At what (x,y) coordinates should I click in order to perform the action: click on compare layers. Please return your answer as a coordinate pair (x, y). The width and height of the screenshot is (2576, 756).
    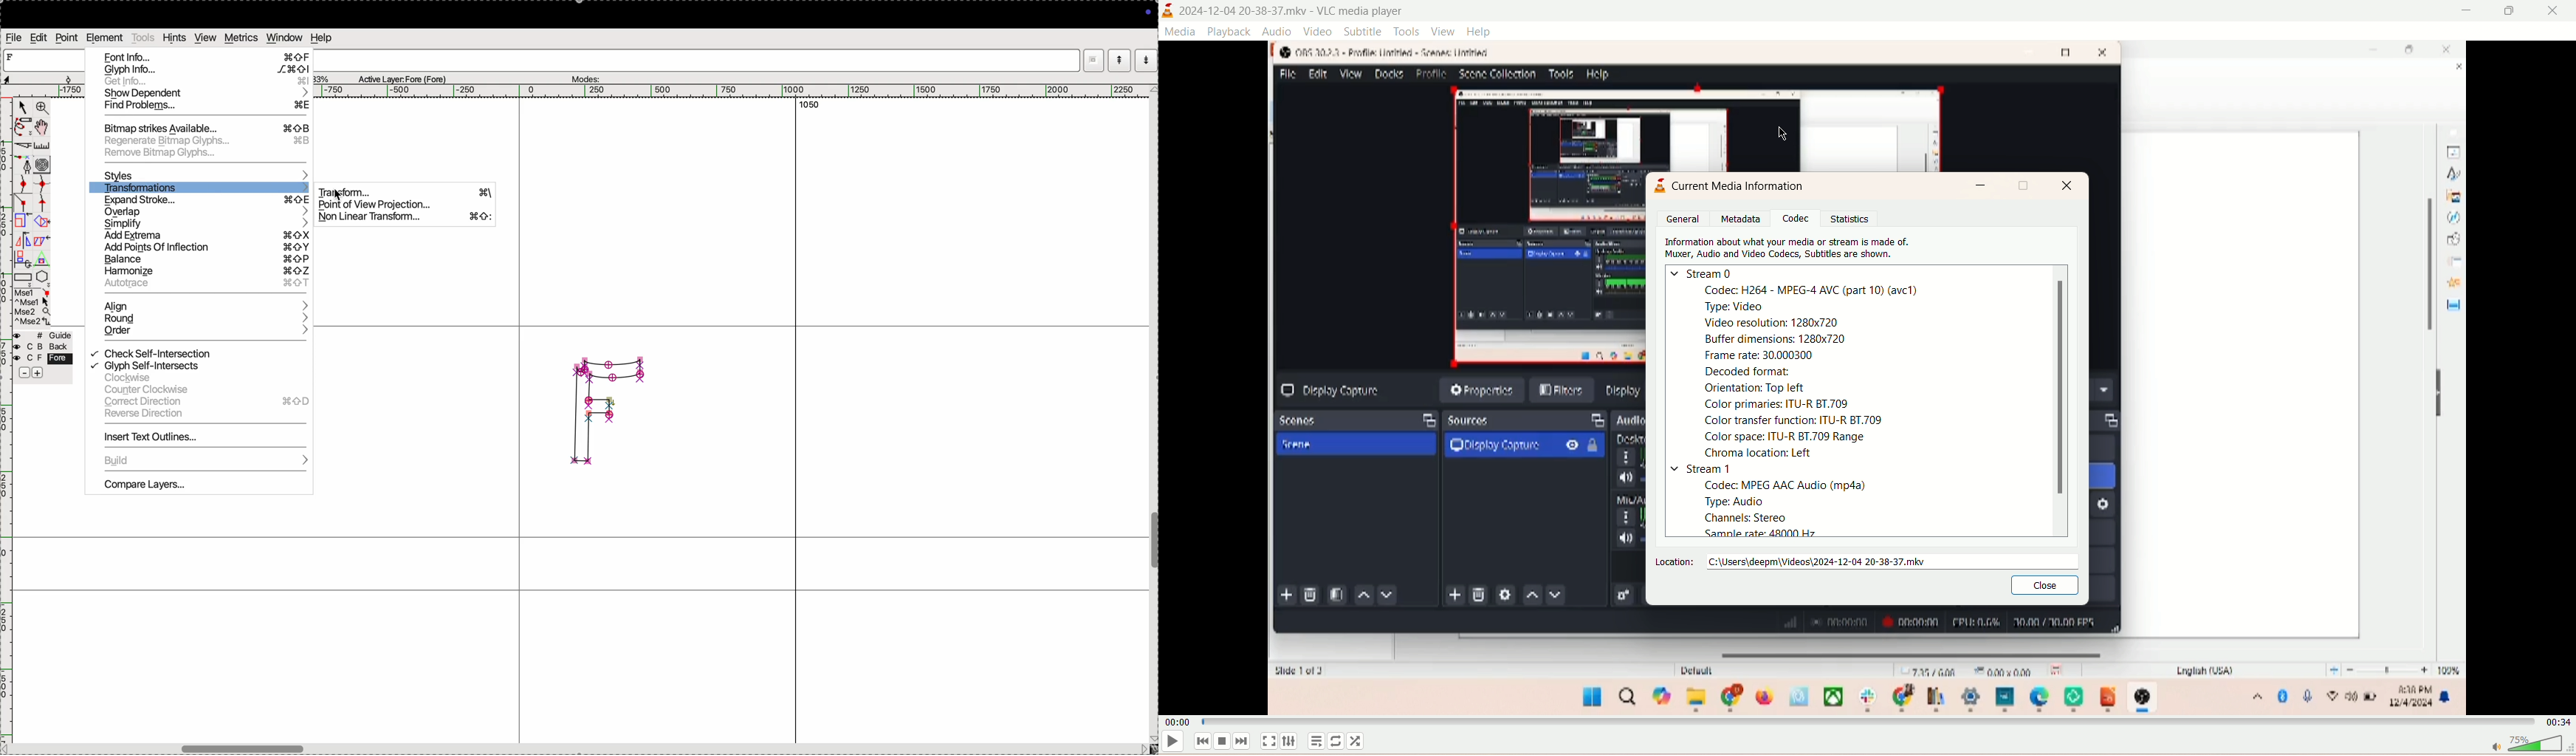
    Looking at the image, I should click on (199, 487).